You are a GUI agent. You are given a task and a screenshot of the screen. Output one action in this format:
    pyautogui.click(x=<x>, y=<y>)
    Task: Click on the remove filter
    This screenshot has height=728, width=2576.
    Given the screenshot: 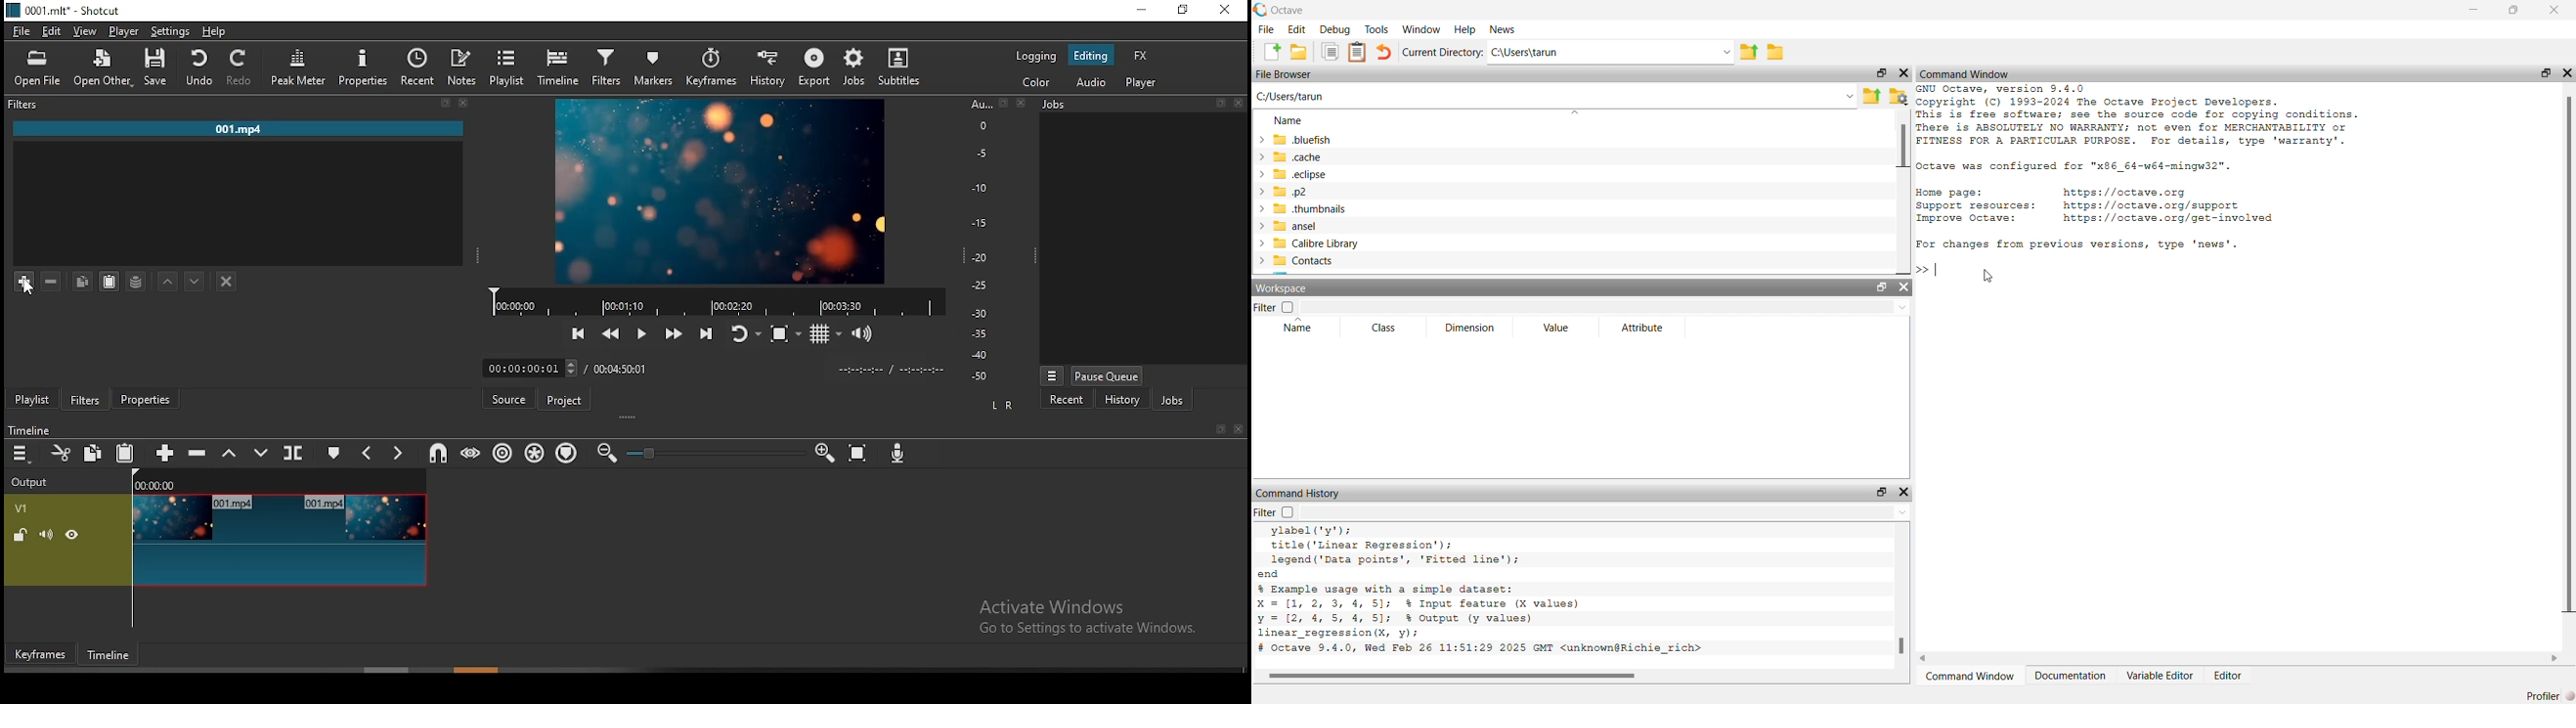 What is the action you would take?
    pyautogui.click(x=52, y=282)
    